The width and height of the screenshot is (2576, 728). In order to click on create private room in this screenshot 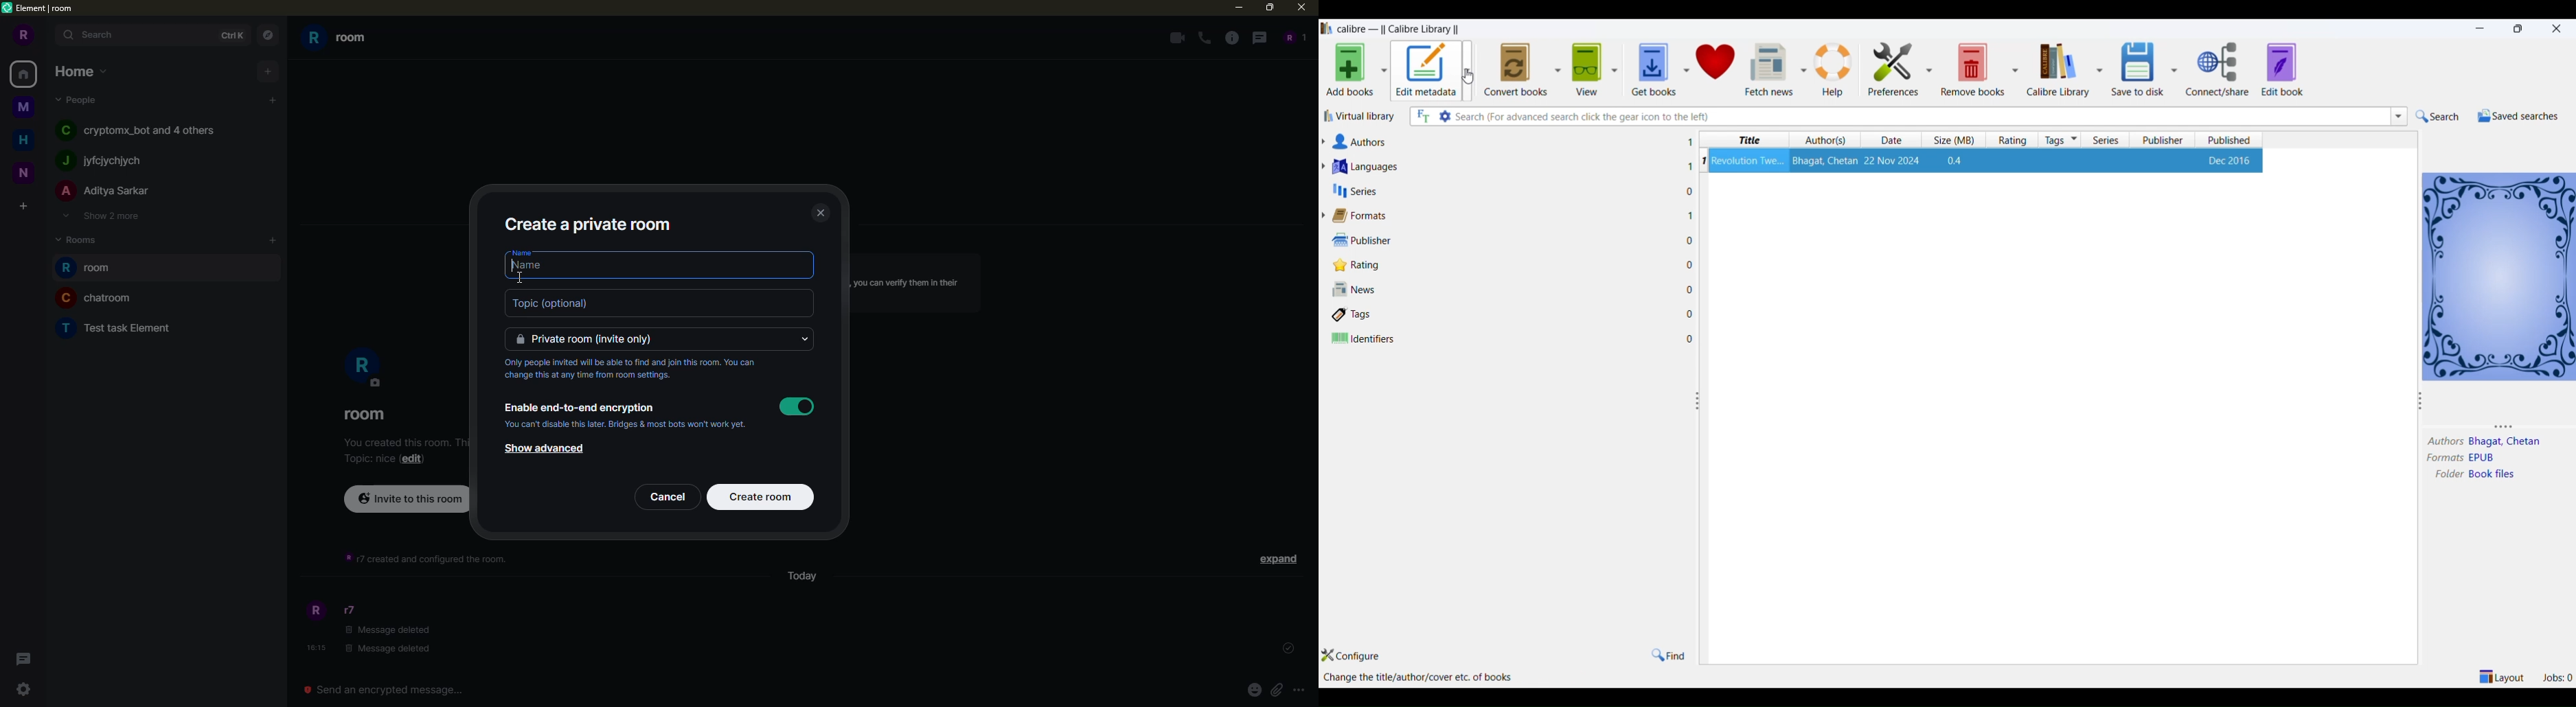, I will do `click(591, 224)`.